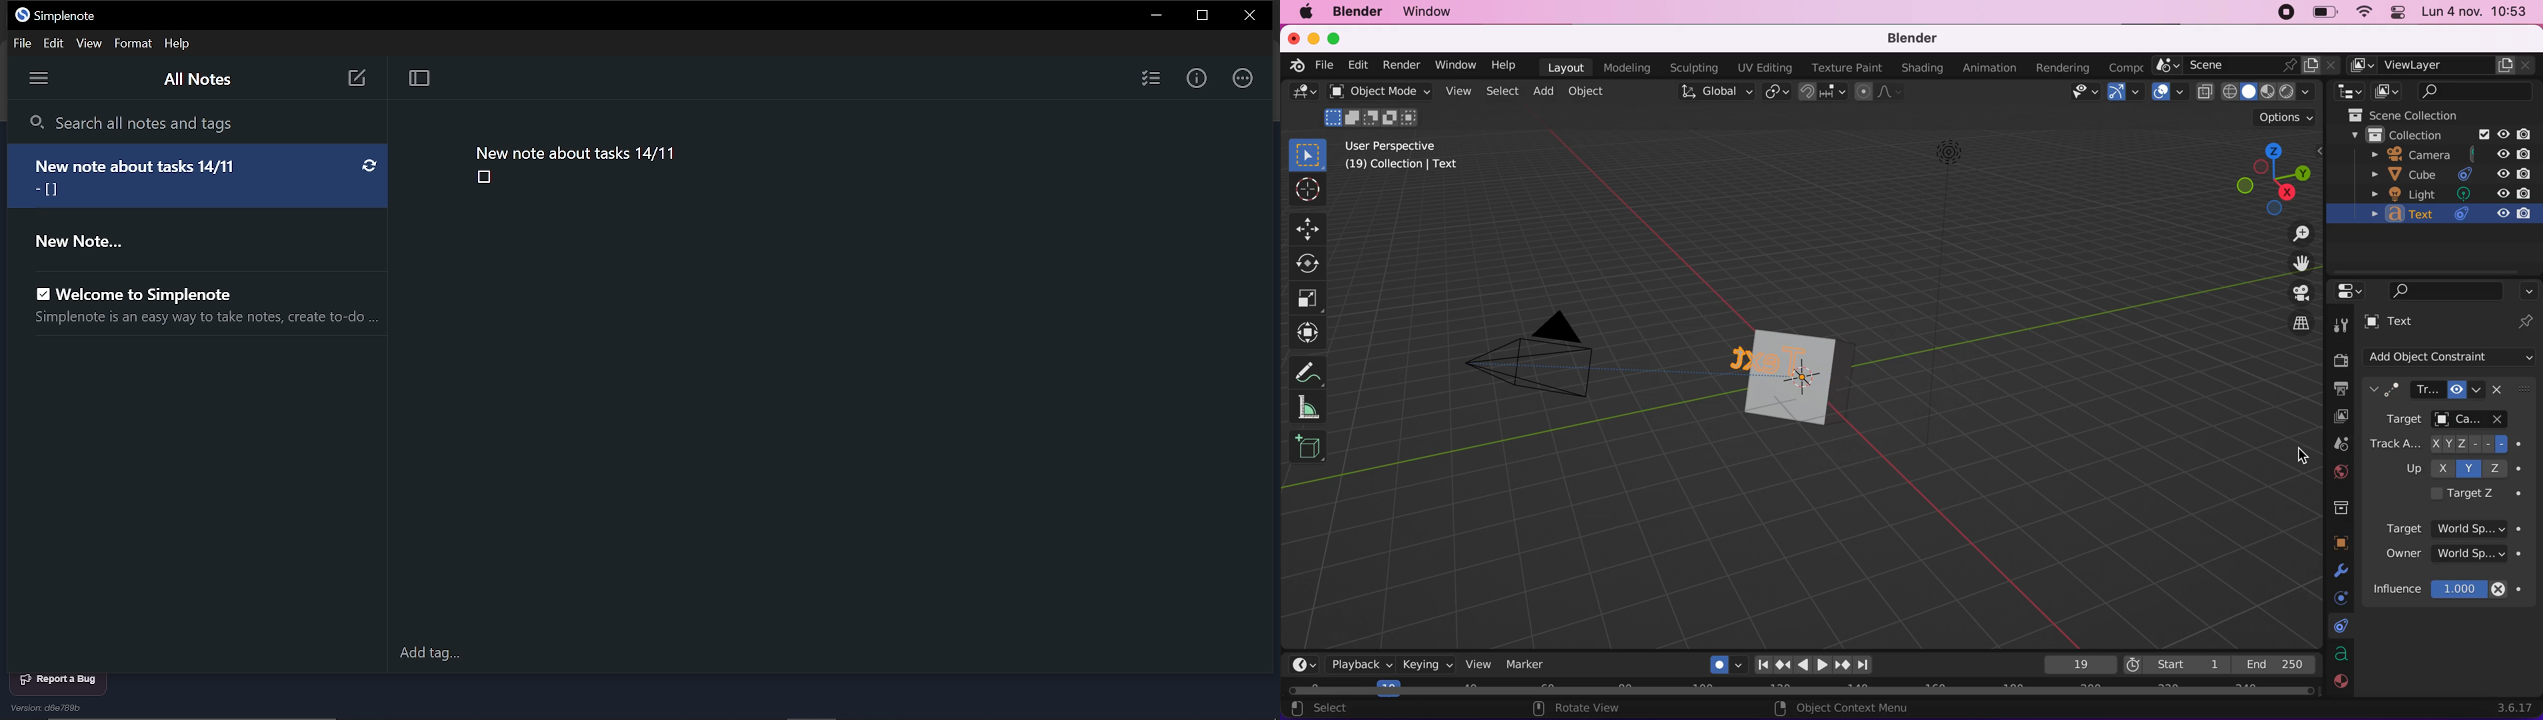 The height and width of the screenshot is (728, 2548). I want to click on transform, so click(1307, 334).